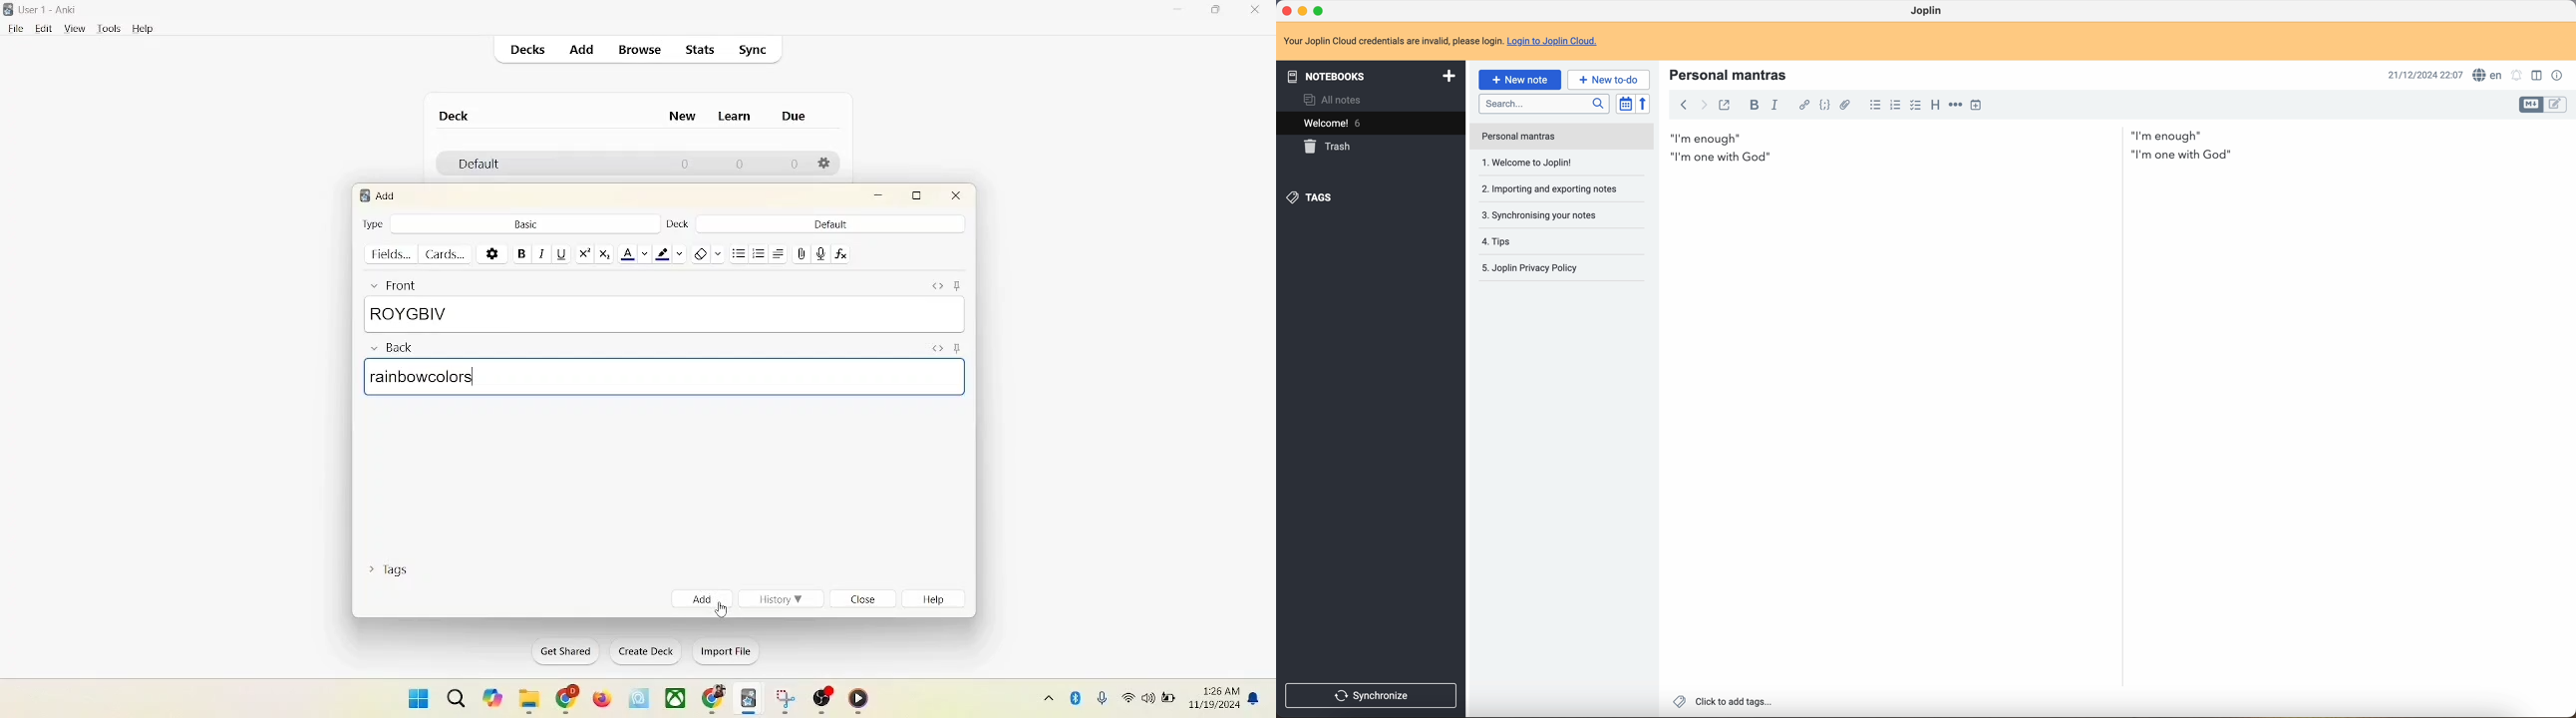 The height and width of the screenshot is (728, 2576). Describe the element at coordinates (1777, 106) in the screenshot. I see `italic` at that location.